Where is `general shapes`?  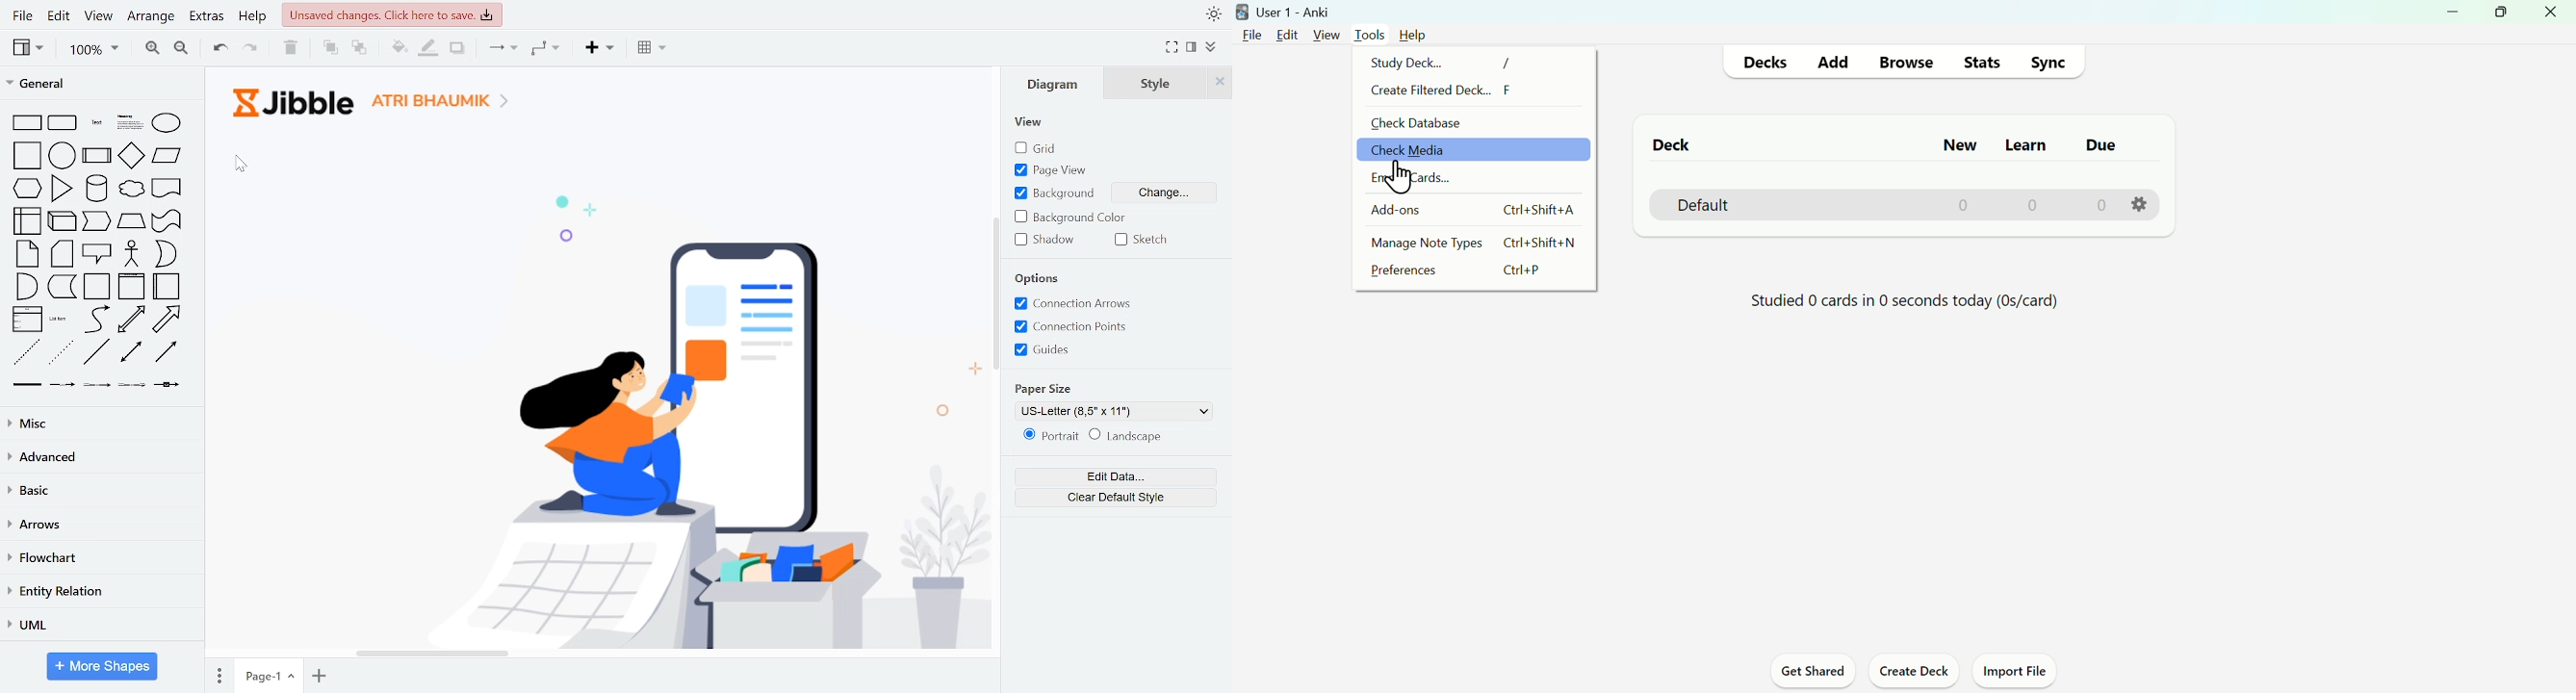 general shapes is located at coordinates (61, 285).